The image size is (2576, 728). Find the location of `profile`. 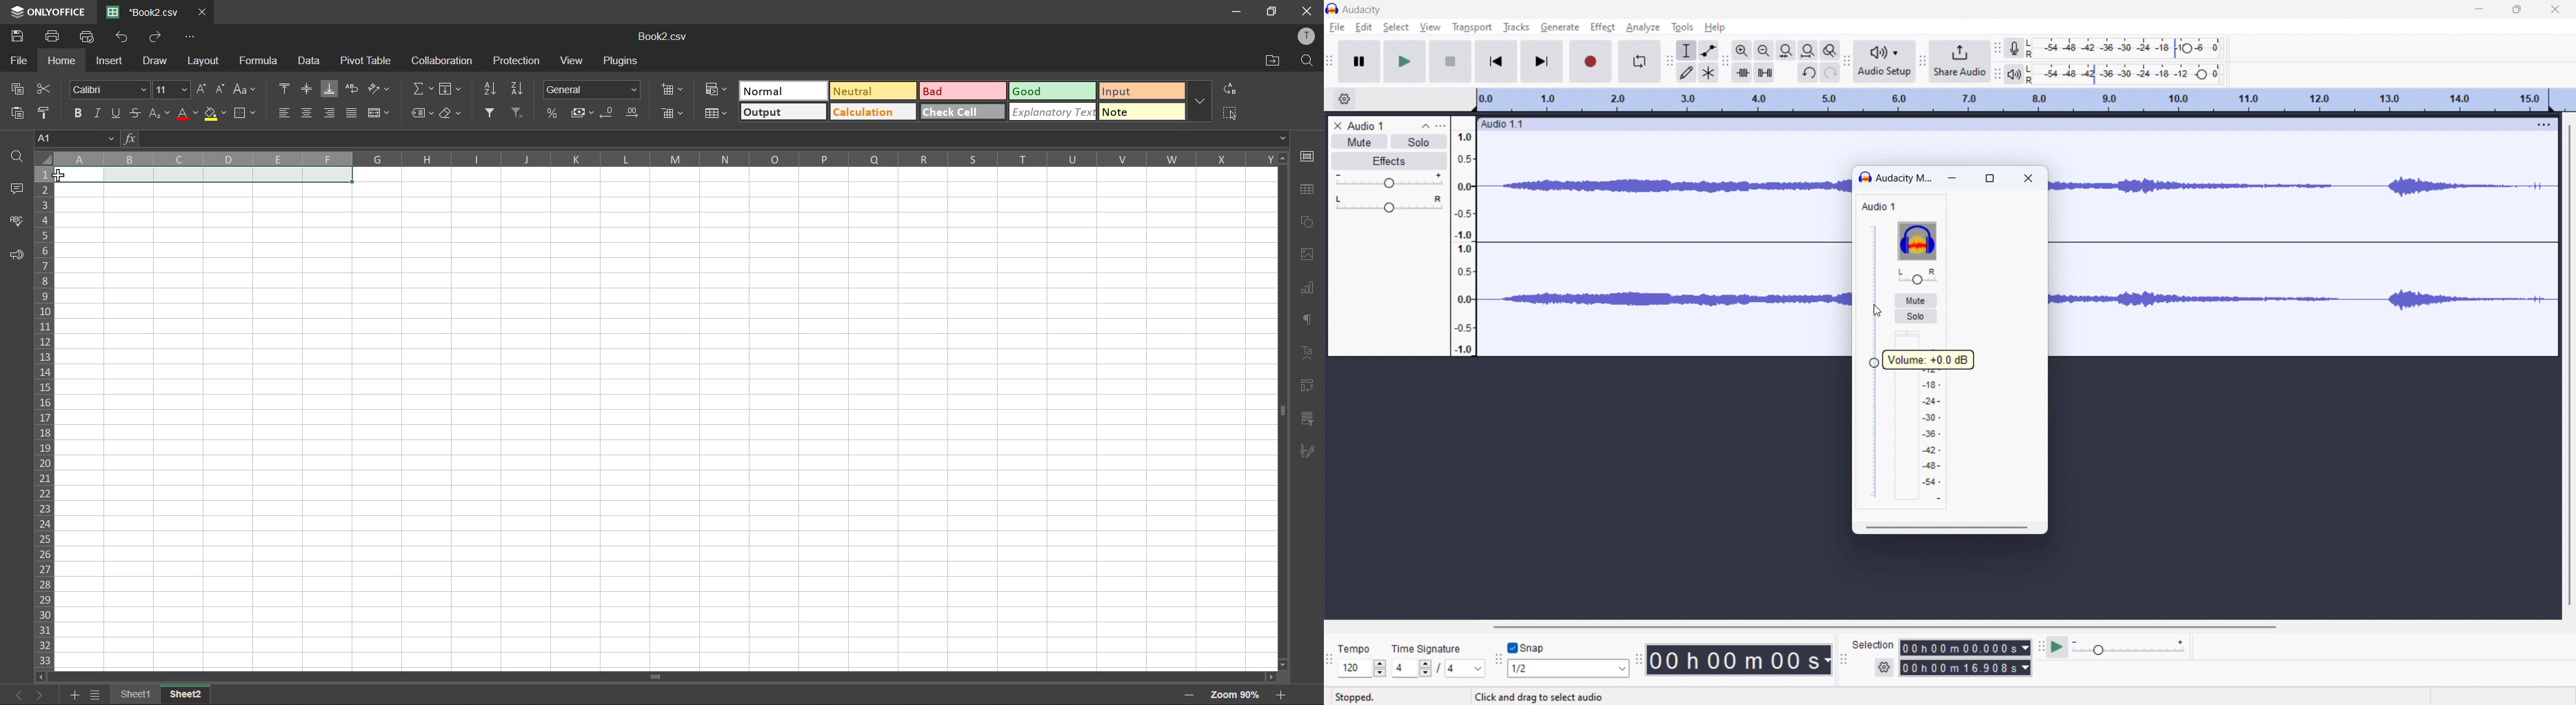

profile is located at coordinates (1307, 37).